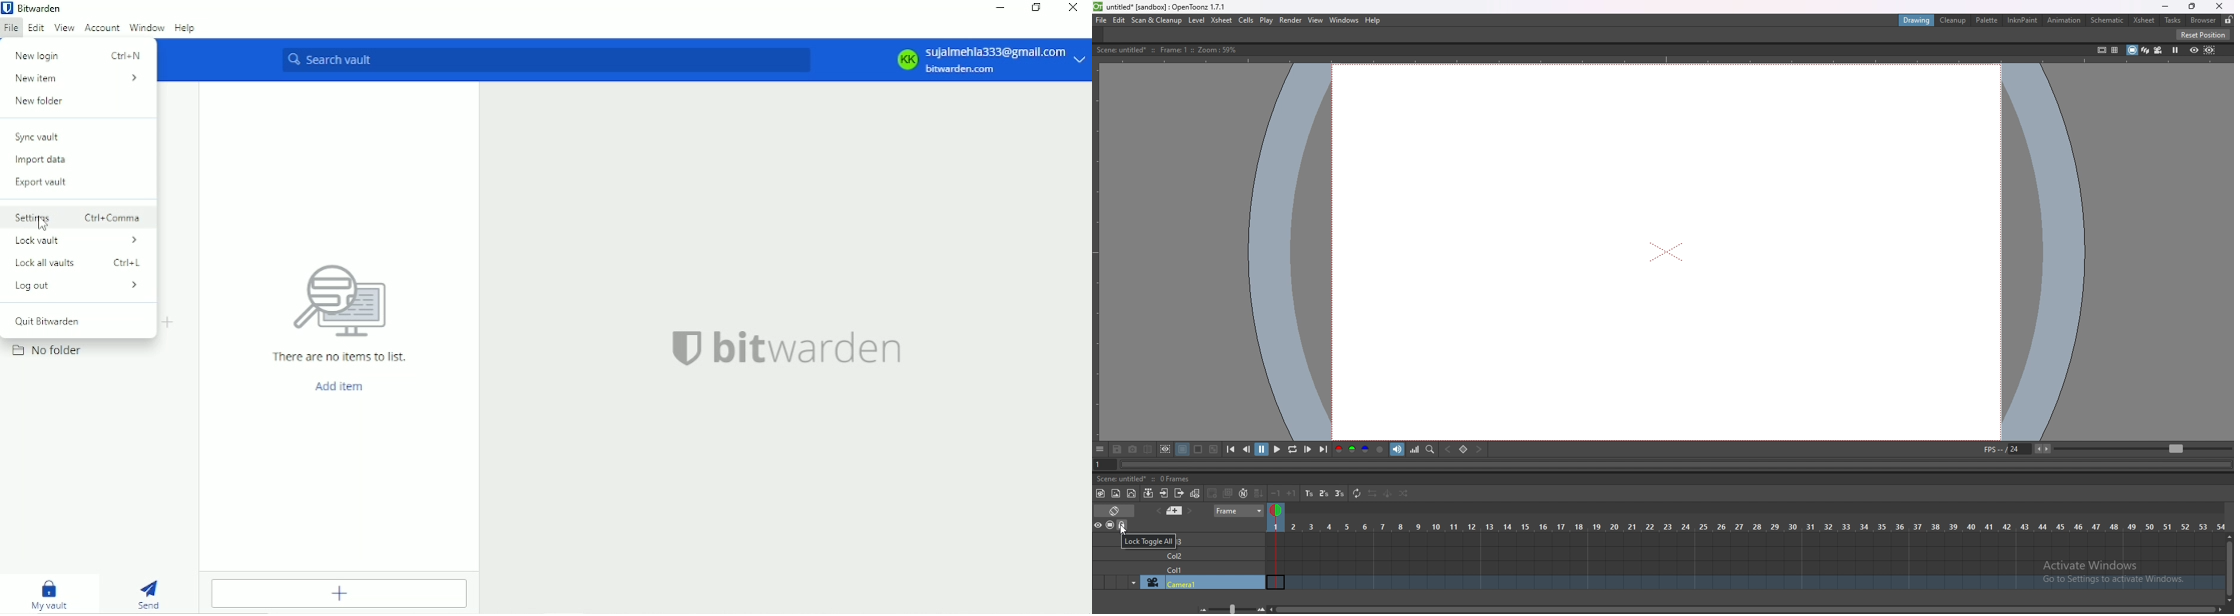  What do you see at coordinates (550, 57) in the screenshot?
I see `Search vault` at bounding box center [550, 57].